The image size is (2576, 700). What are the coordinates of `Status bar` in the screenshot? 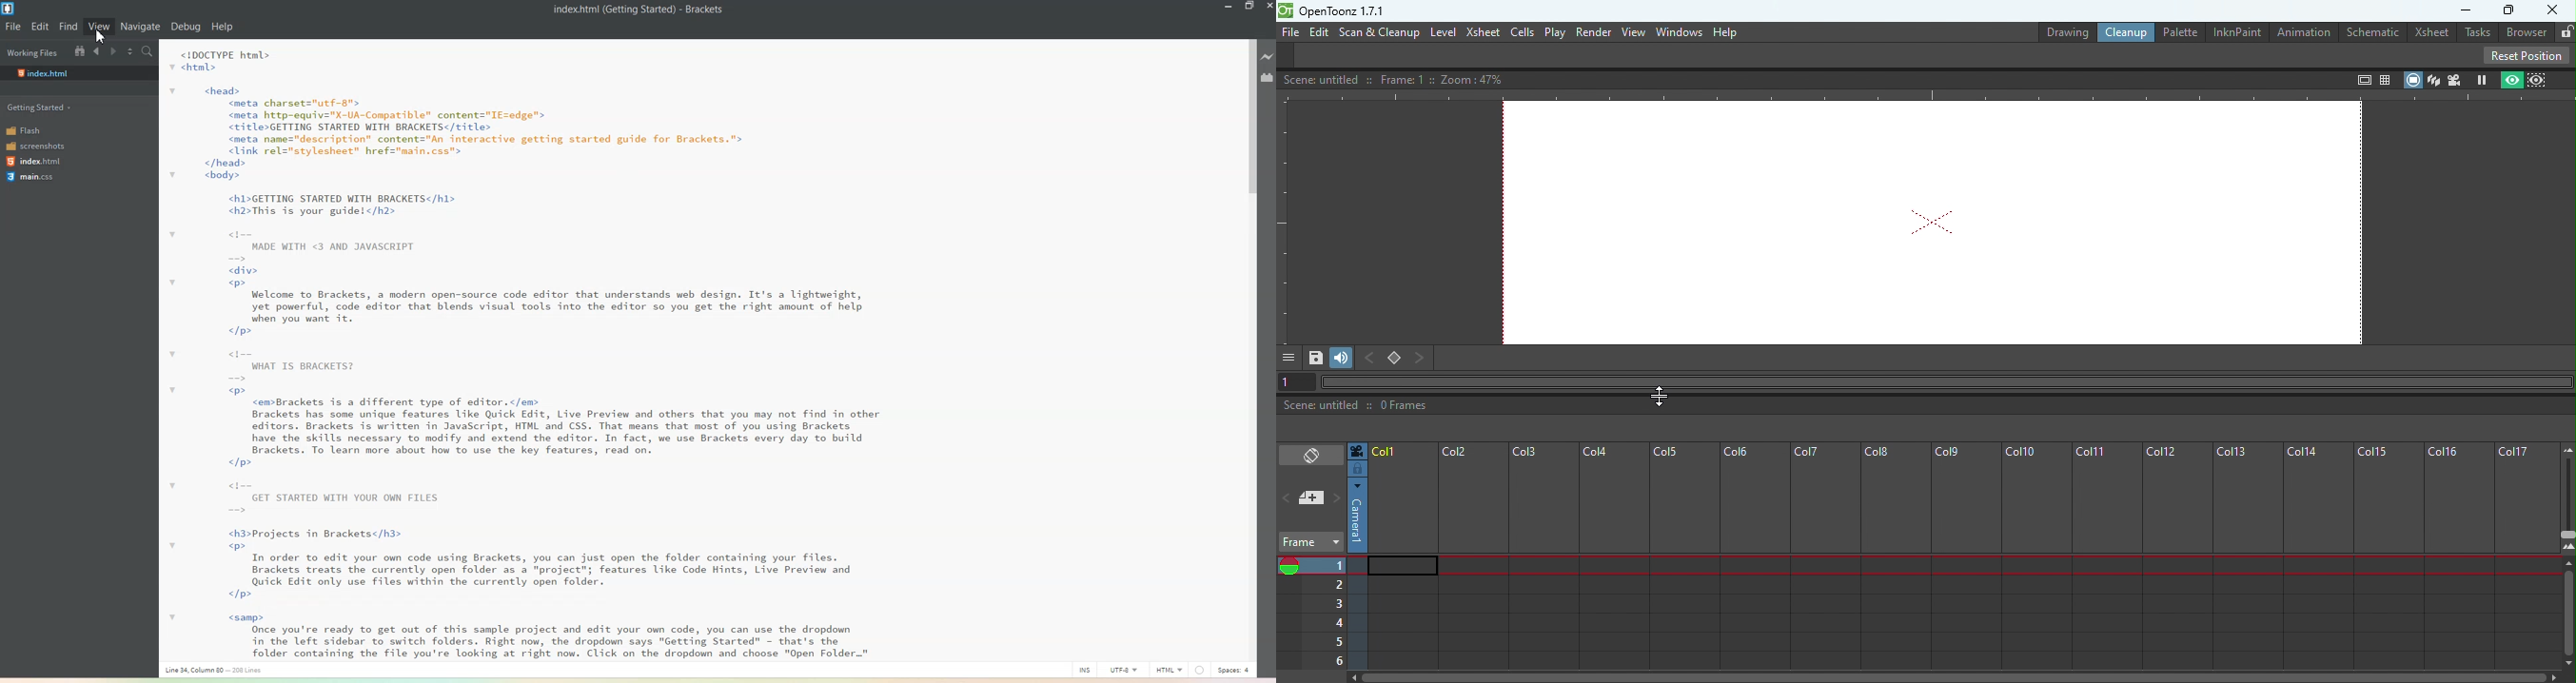 It's located at (1930, 402).